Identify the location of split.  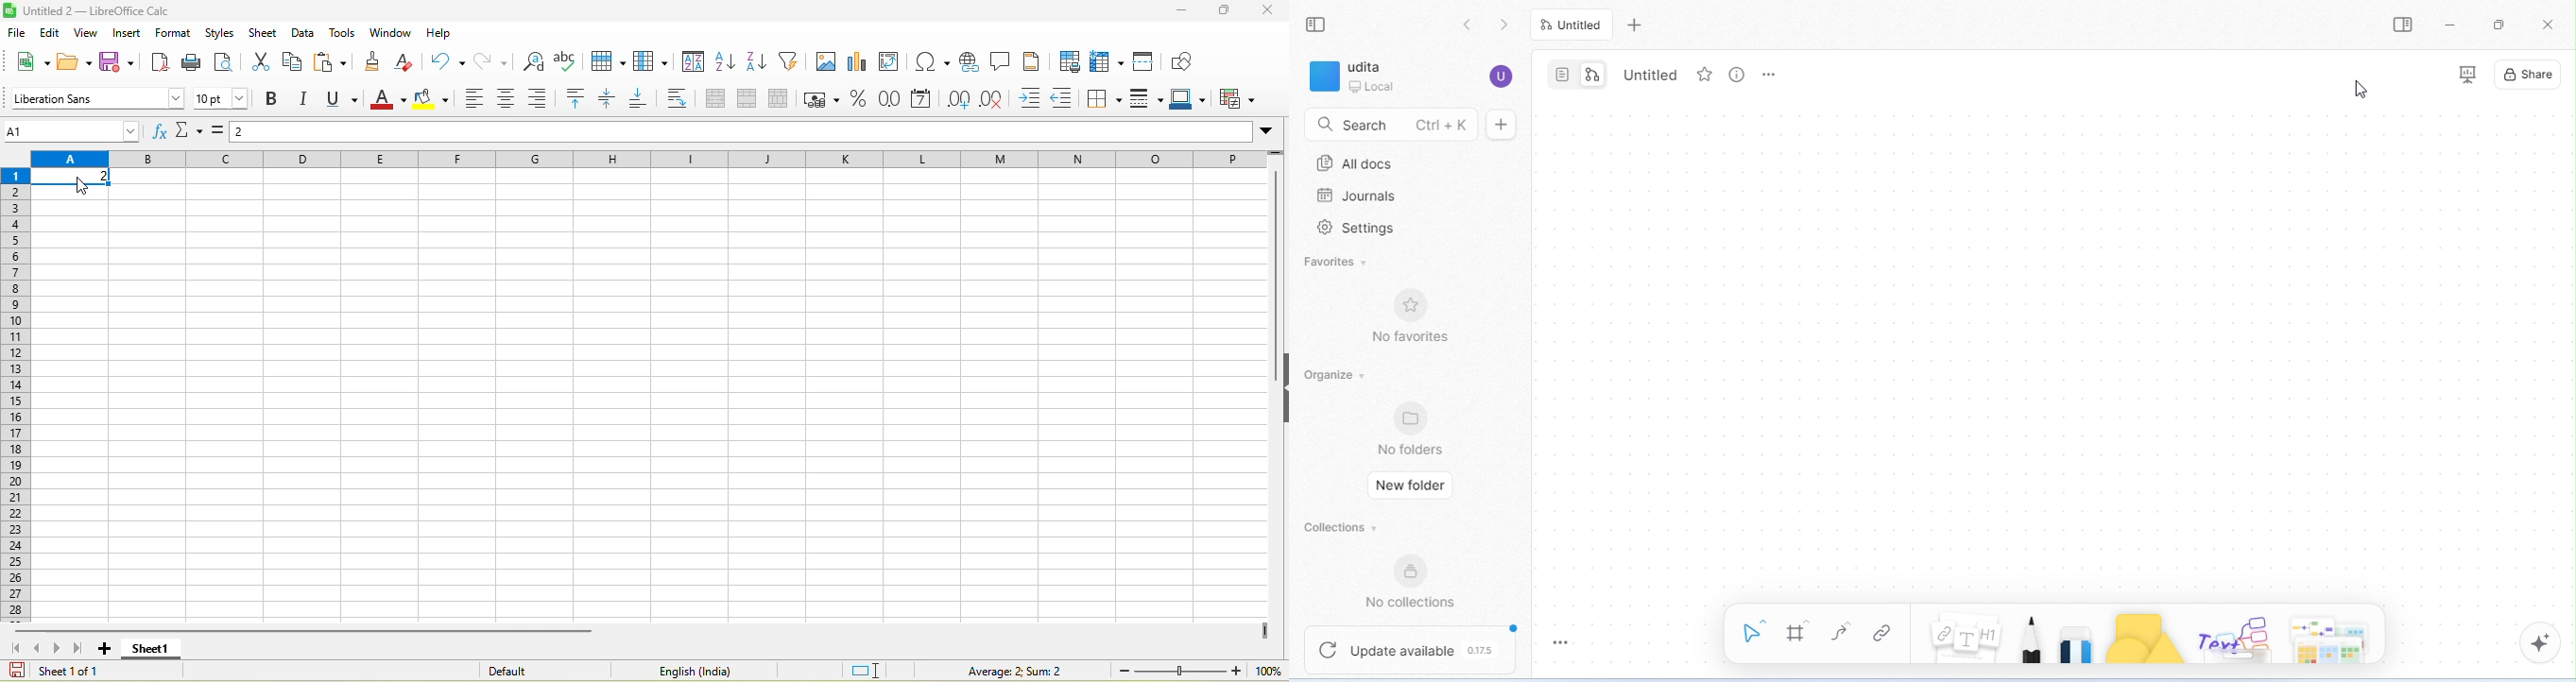
(783, 99).